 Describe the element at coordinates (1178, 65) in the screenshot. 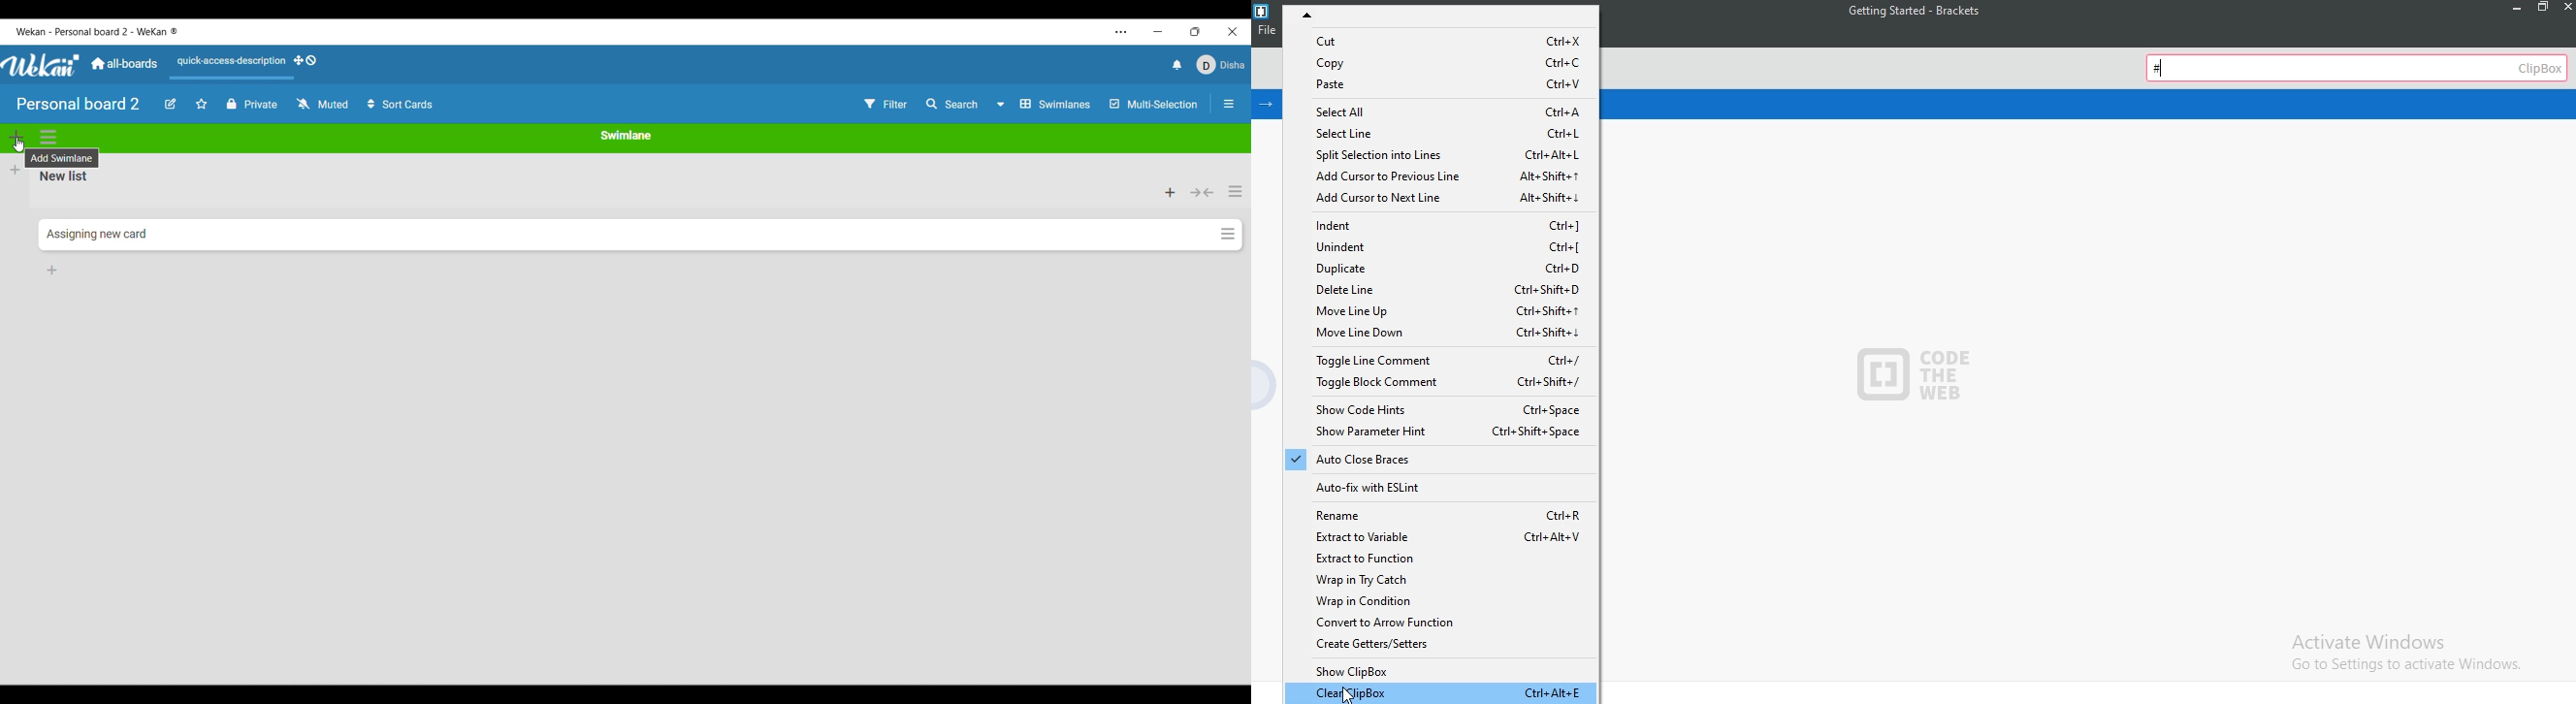

I see `Notifications ` at that location.